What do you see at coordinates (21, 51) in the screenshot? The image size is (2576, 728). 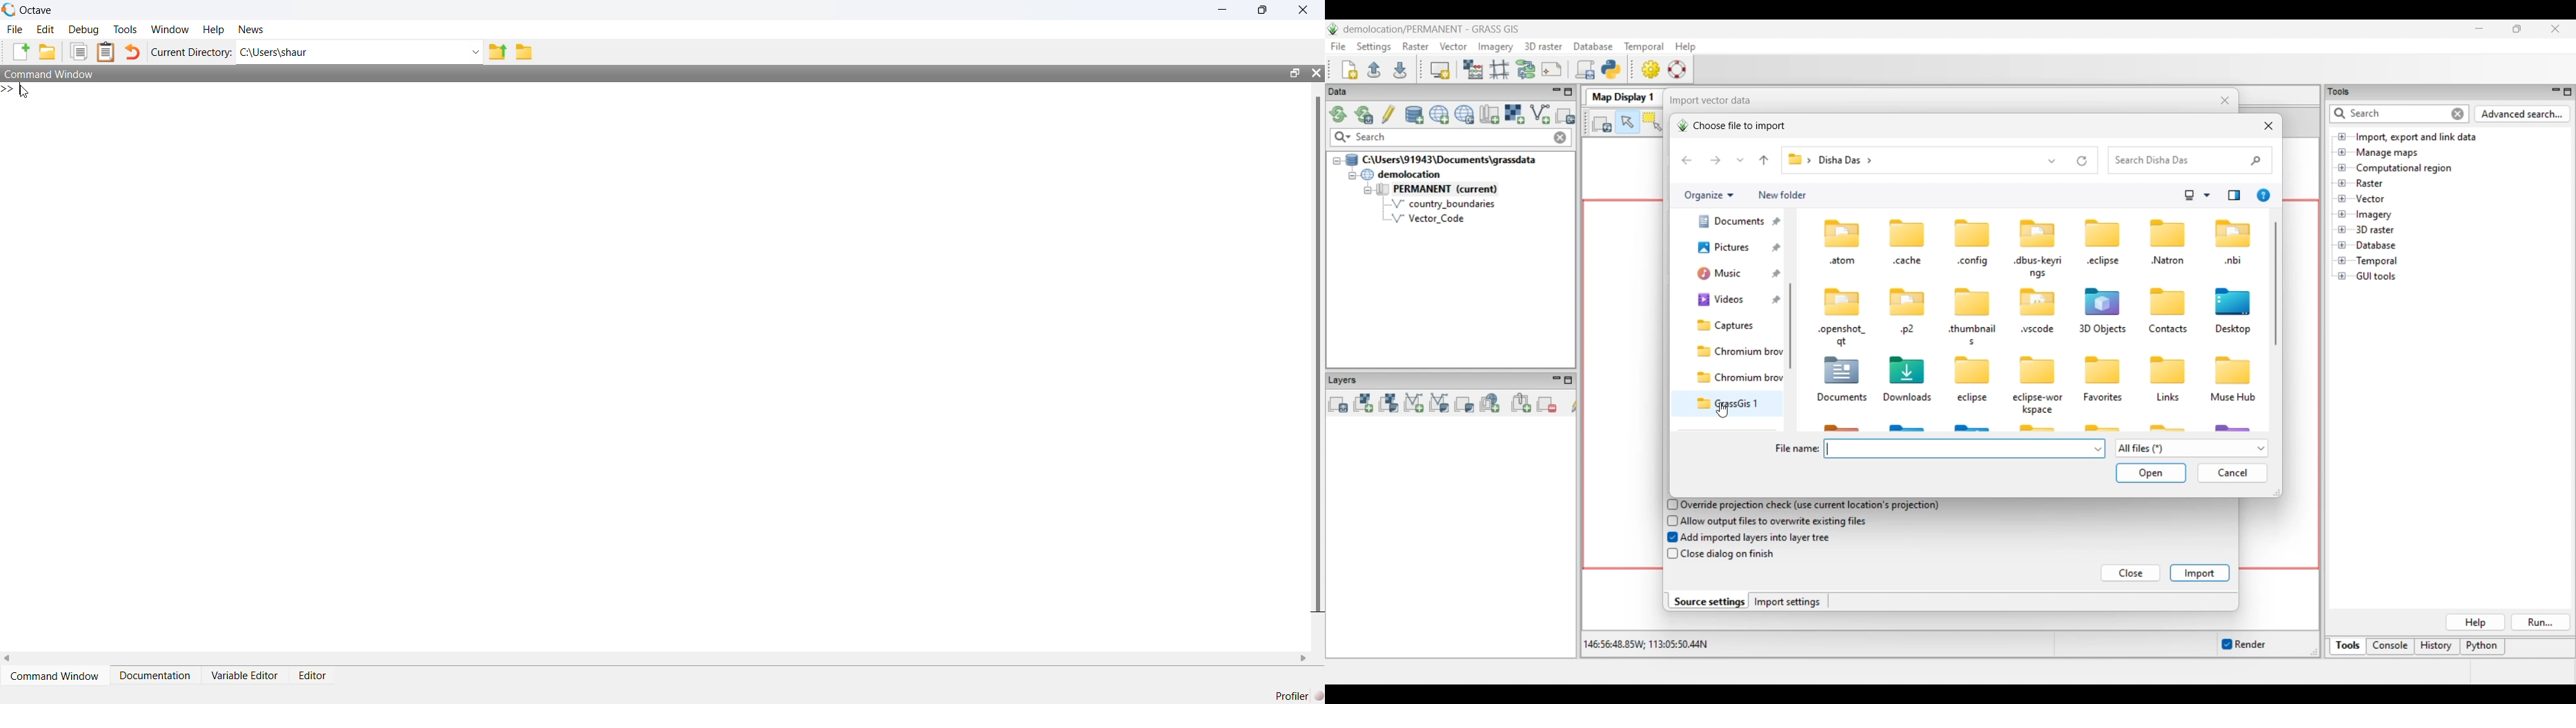 I see `add file` at bounding box center [21, 51].